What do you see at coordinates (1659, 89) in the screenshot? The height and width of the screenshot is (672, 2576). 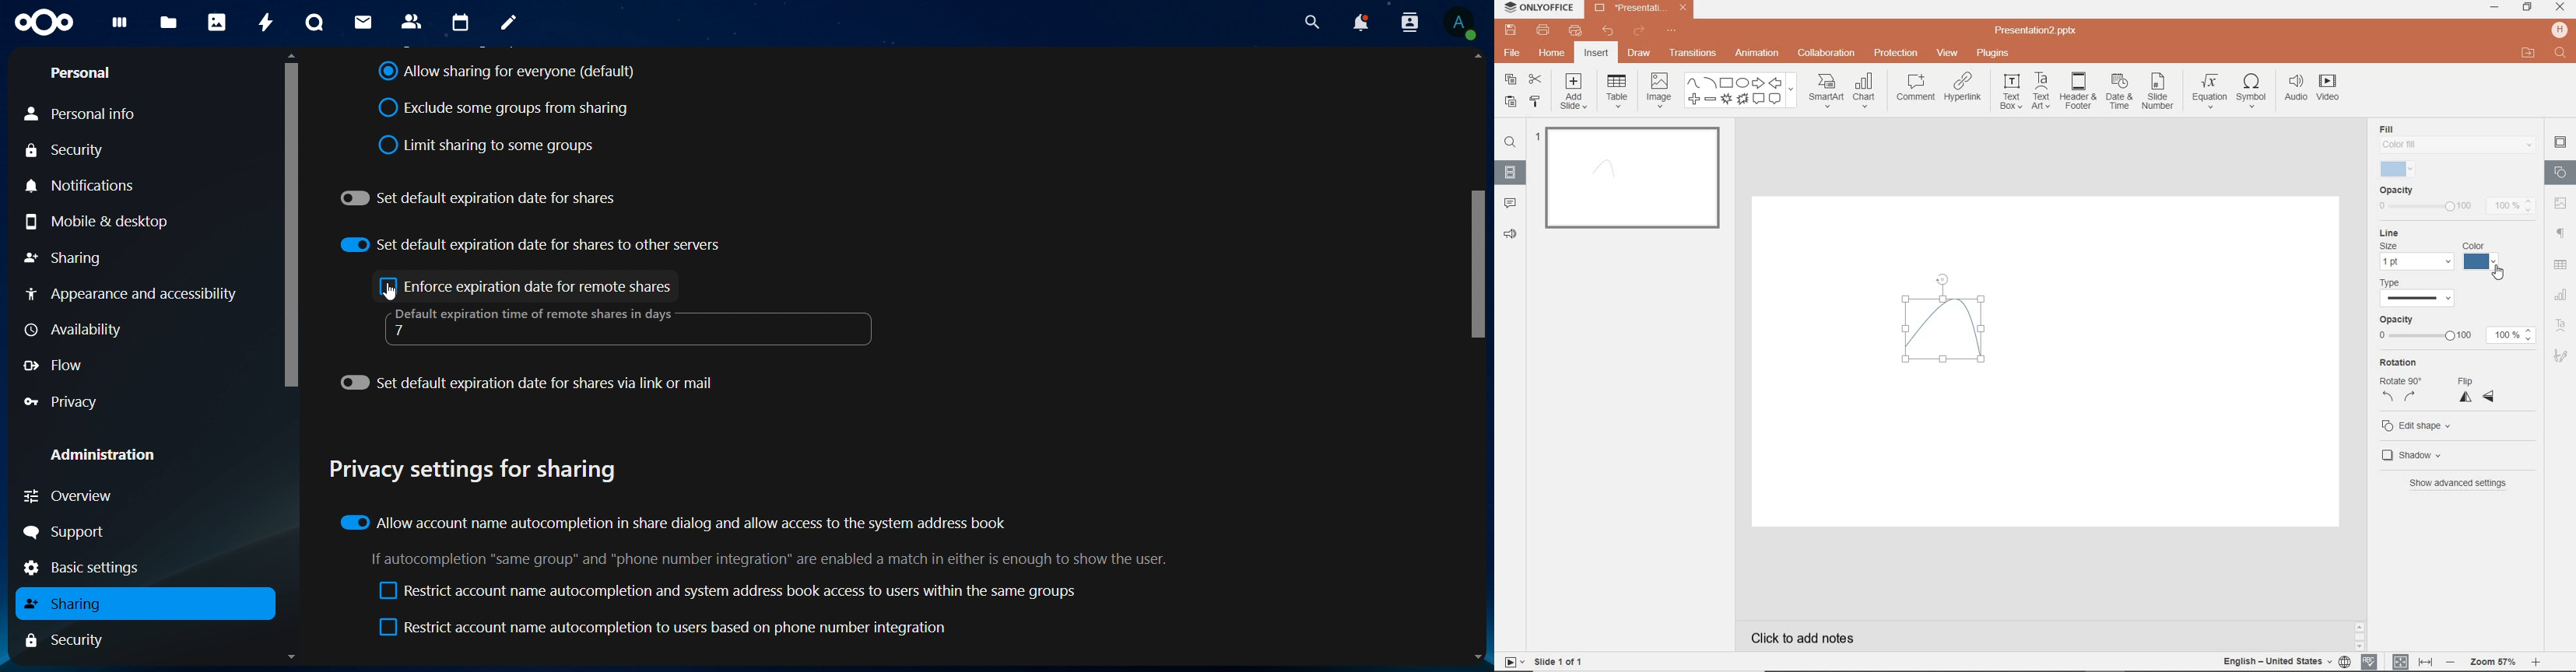 I see `IMAGE` at bounding box center [1659, 89].